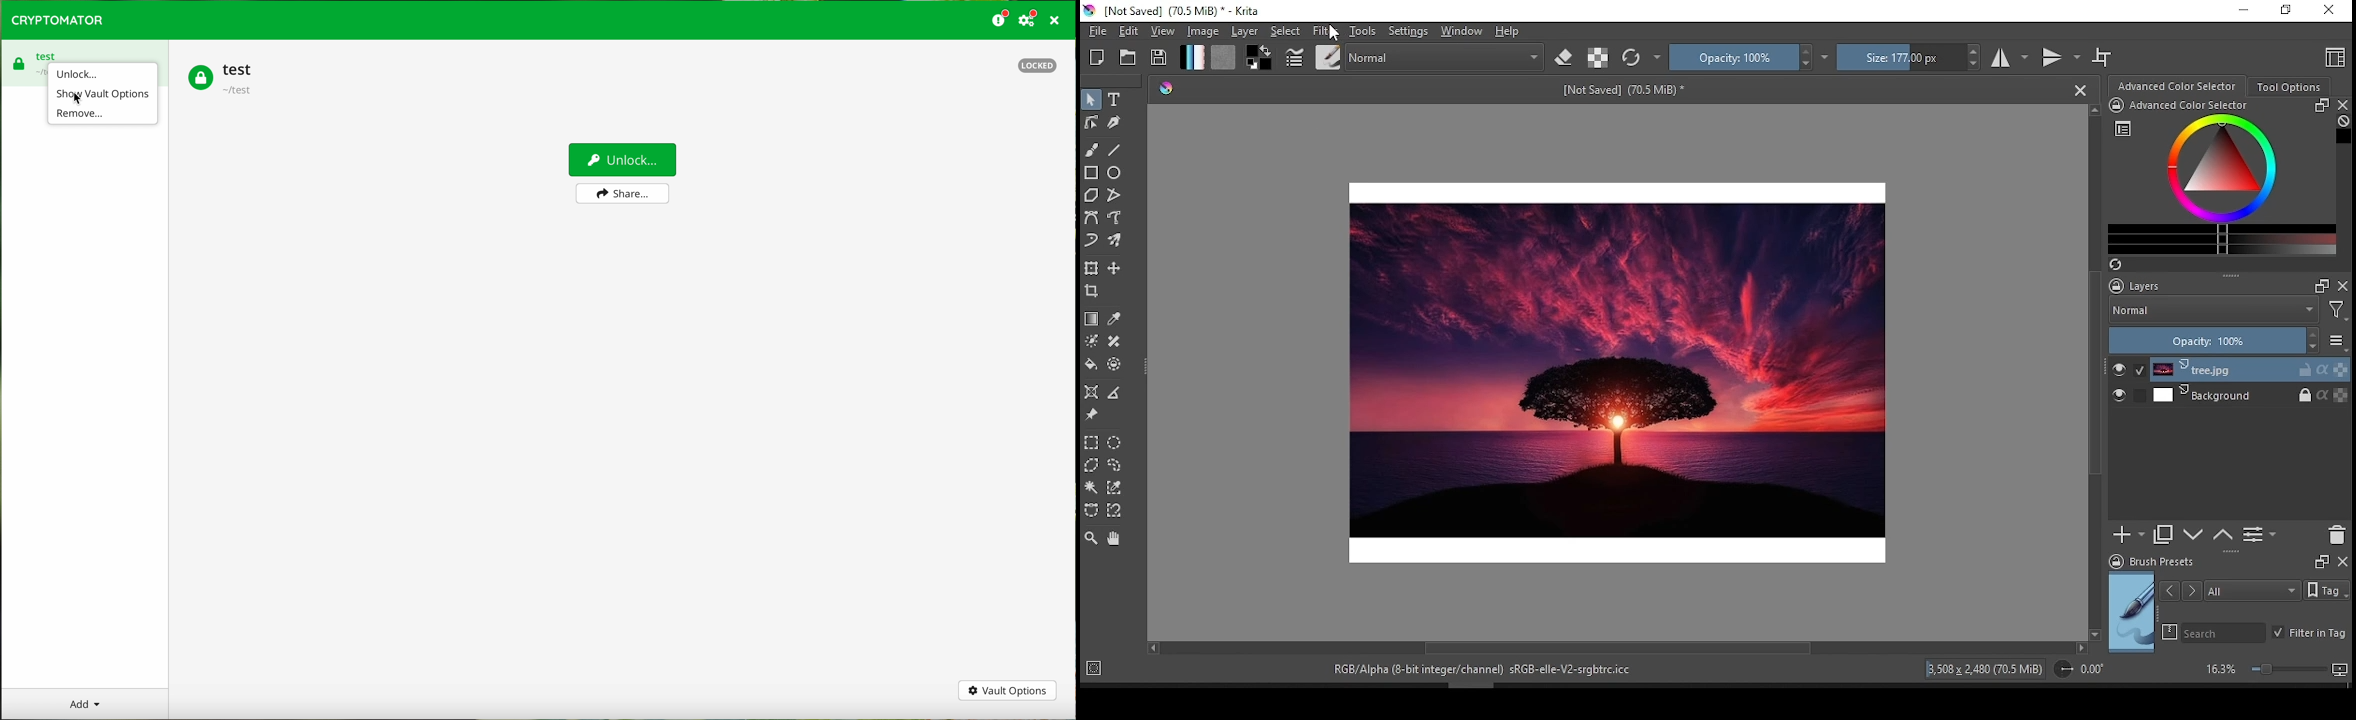  I want to click on horizontal mirror mode, so click(2009, 56).